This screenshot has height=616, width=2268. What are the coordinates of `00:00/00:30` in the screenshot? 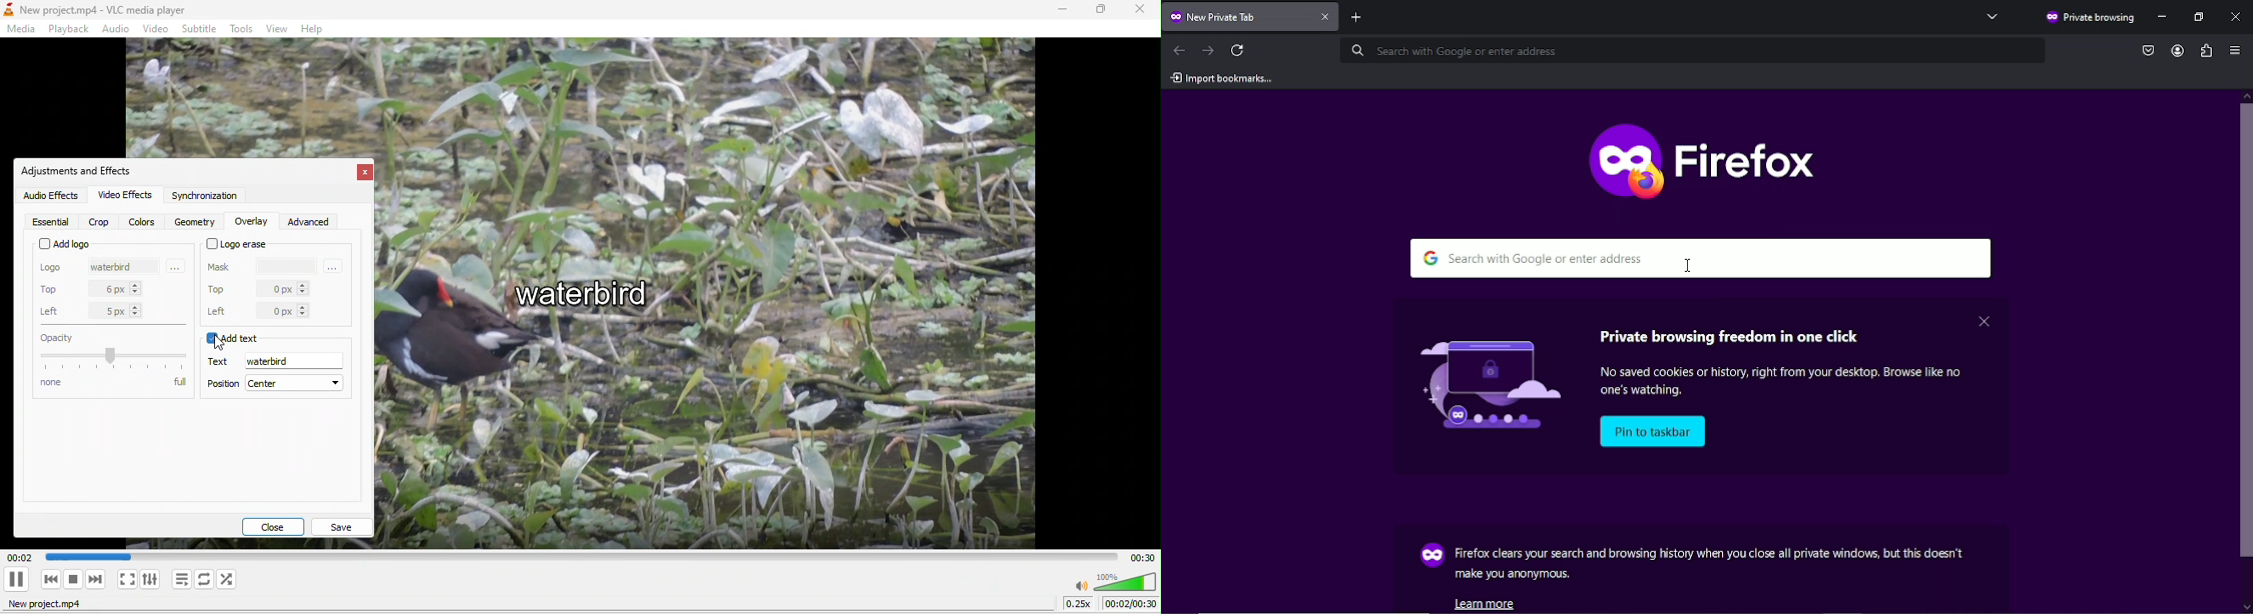 It's located at (1131, 604).